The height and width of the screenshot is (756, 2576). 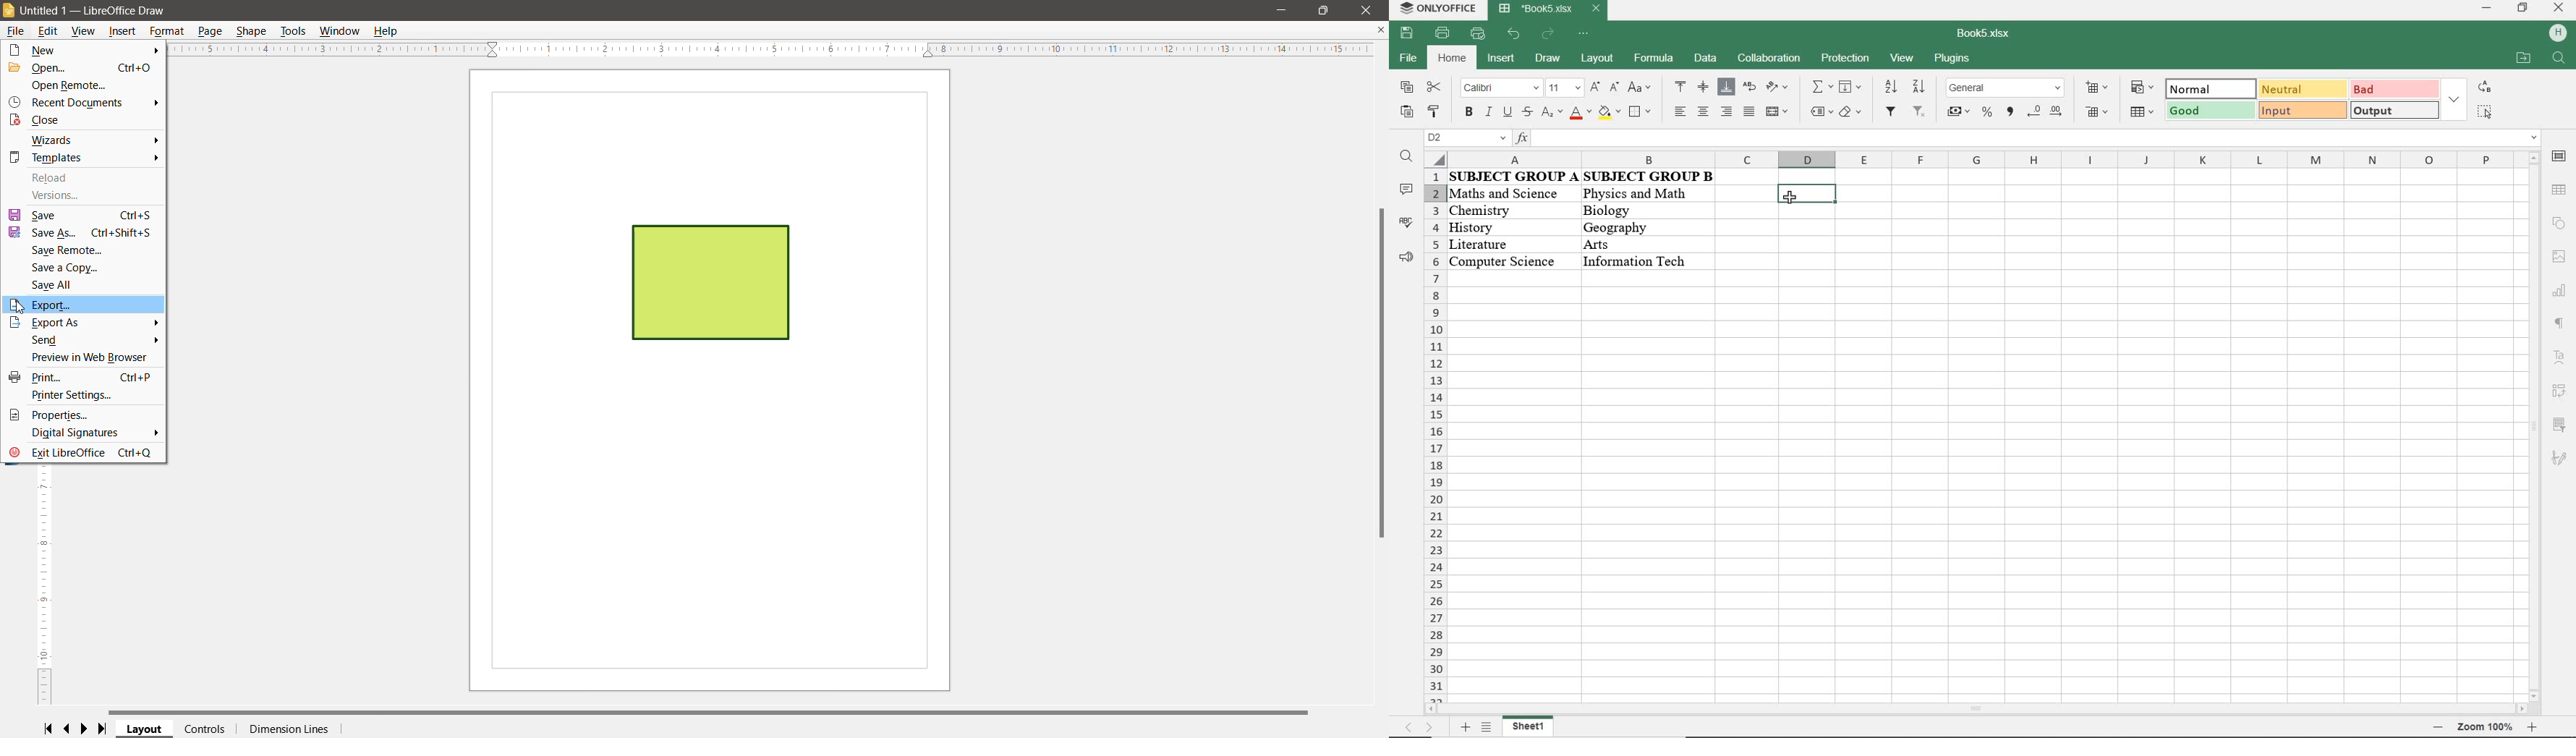 I want to click on filter, so click(x=1890, y=112).